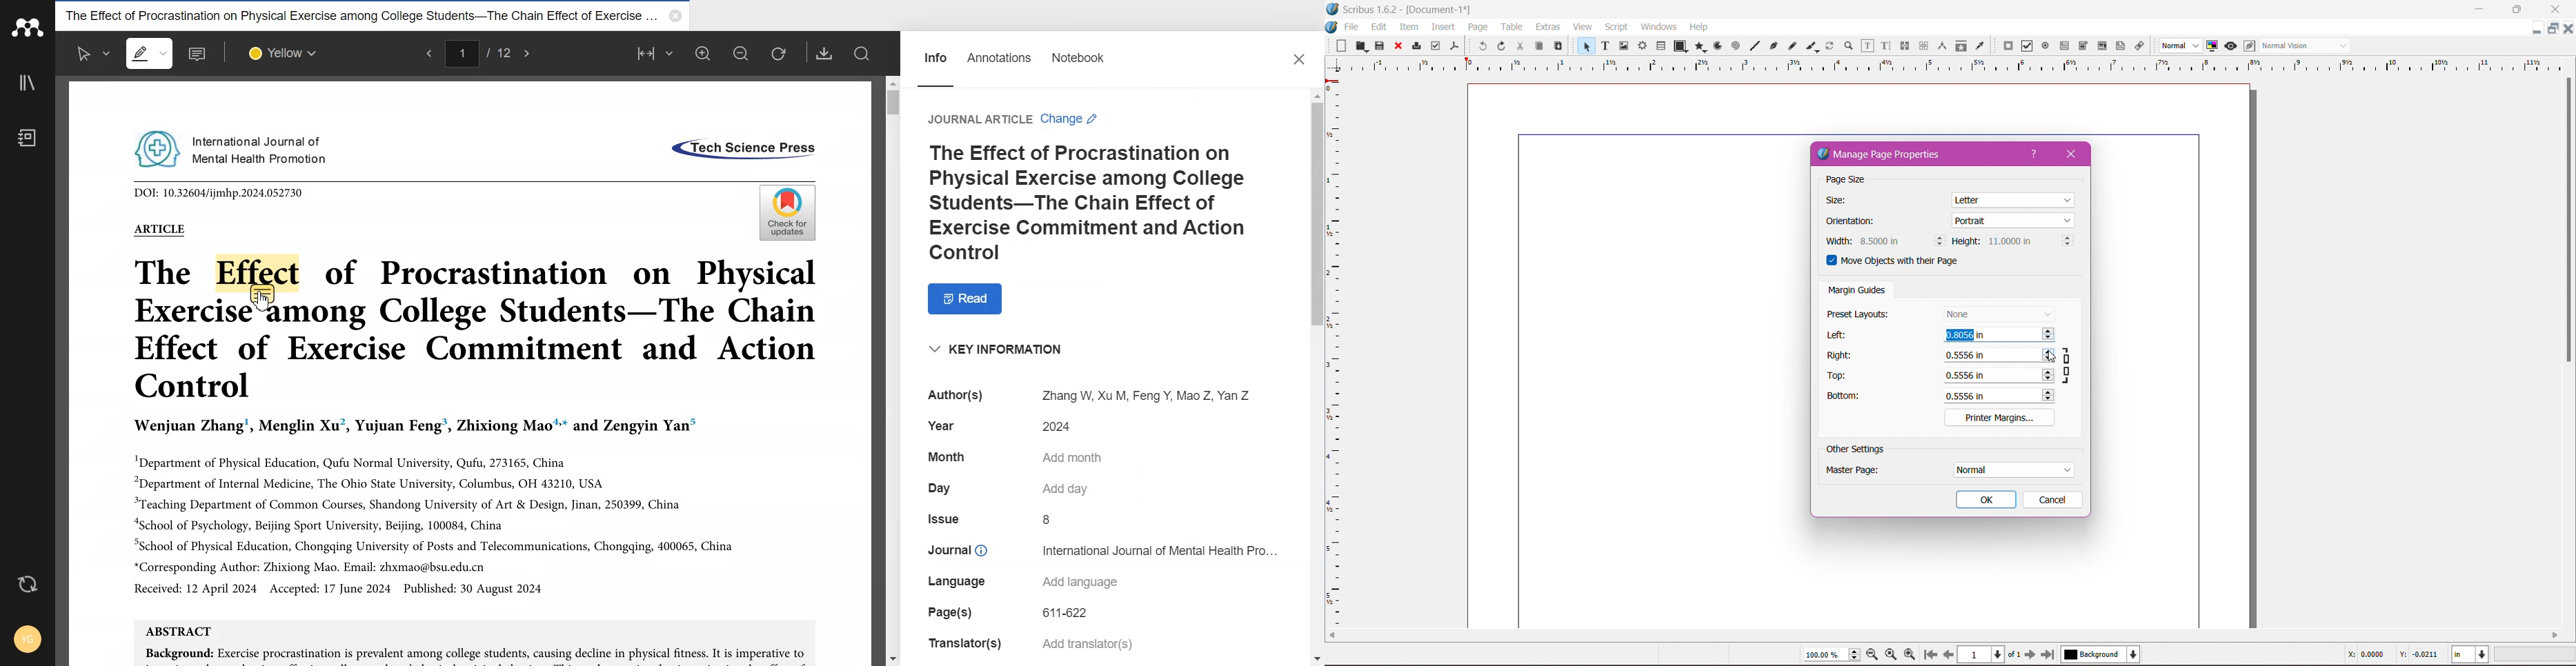 This screenshot has width=2576, height=672. Describe the element at coordinates (1755, 44) in the screenshot. I see `Line` at that location.